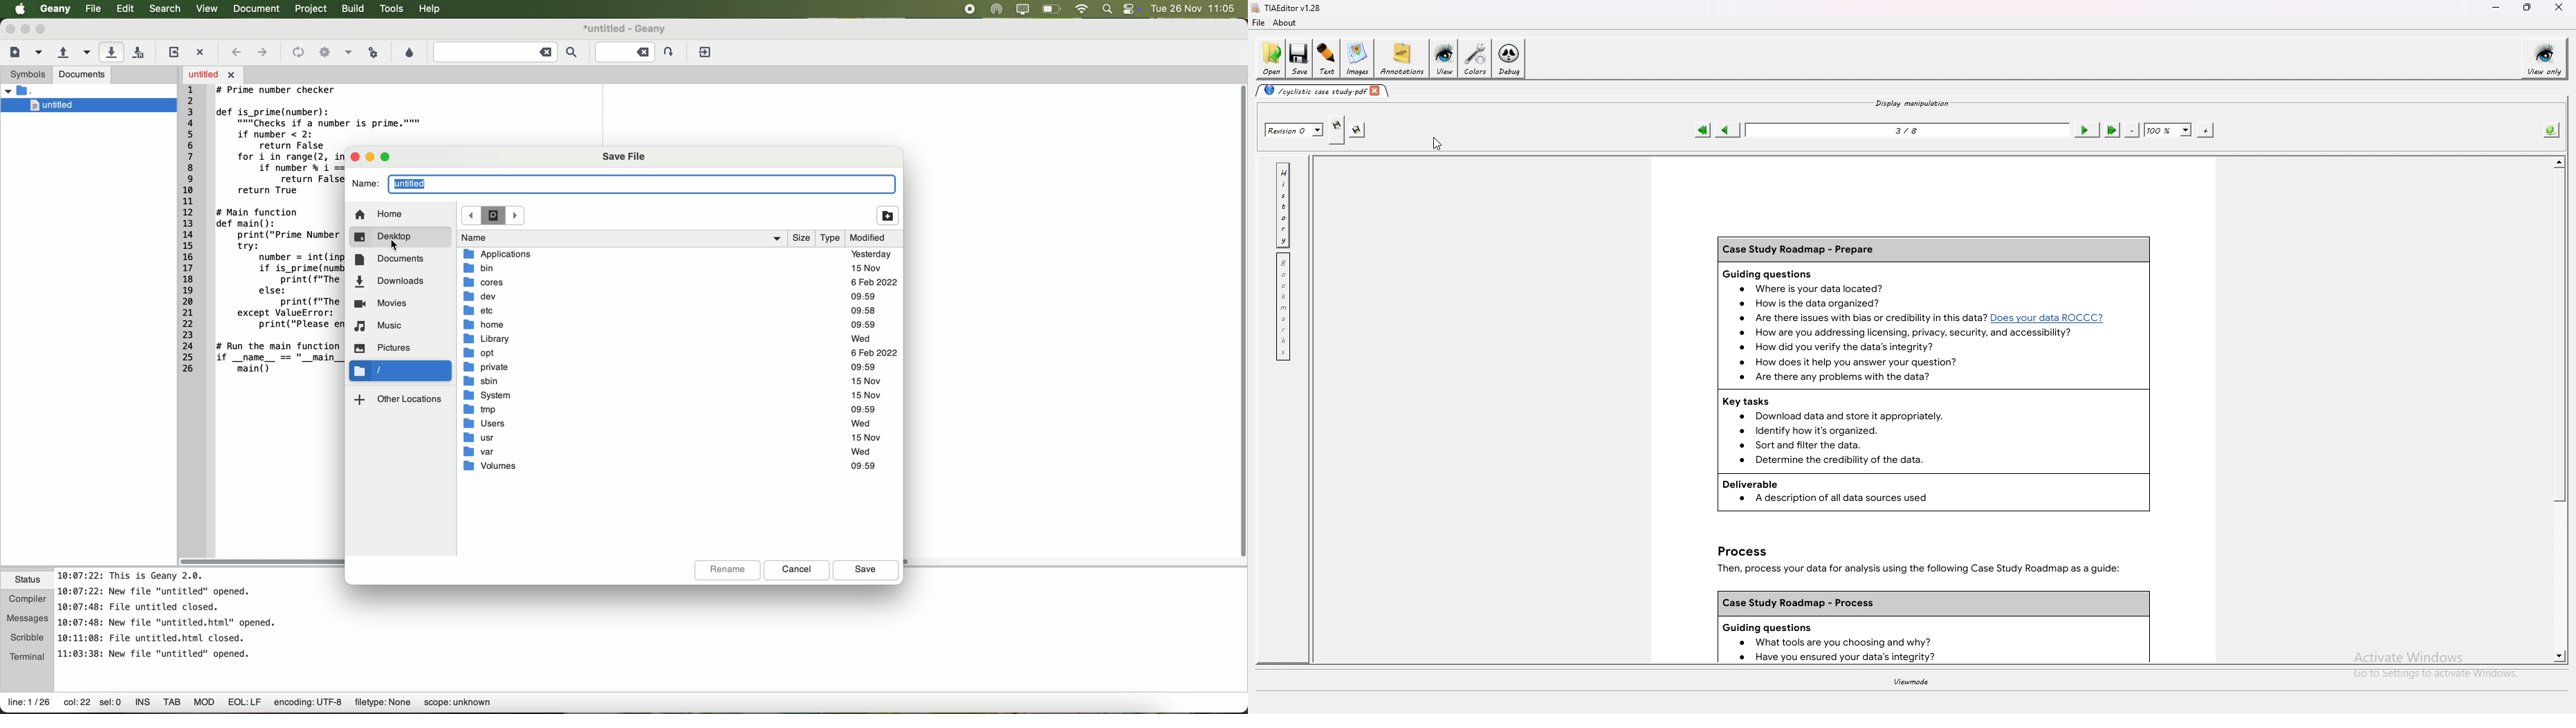  What do you see at coordinates (374, 52) in the screenshot?
I see `run or view the current file` at bounding box center [374, 52].